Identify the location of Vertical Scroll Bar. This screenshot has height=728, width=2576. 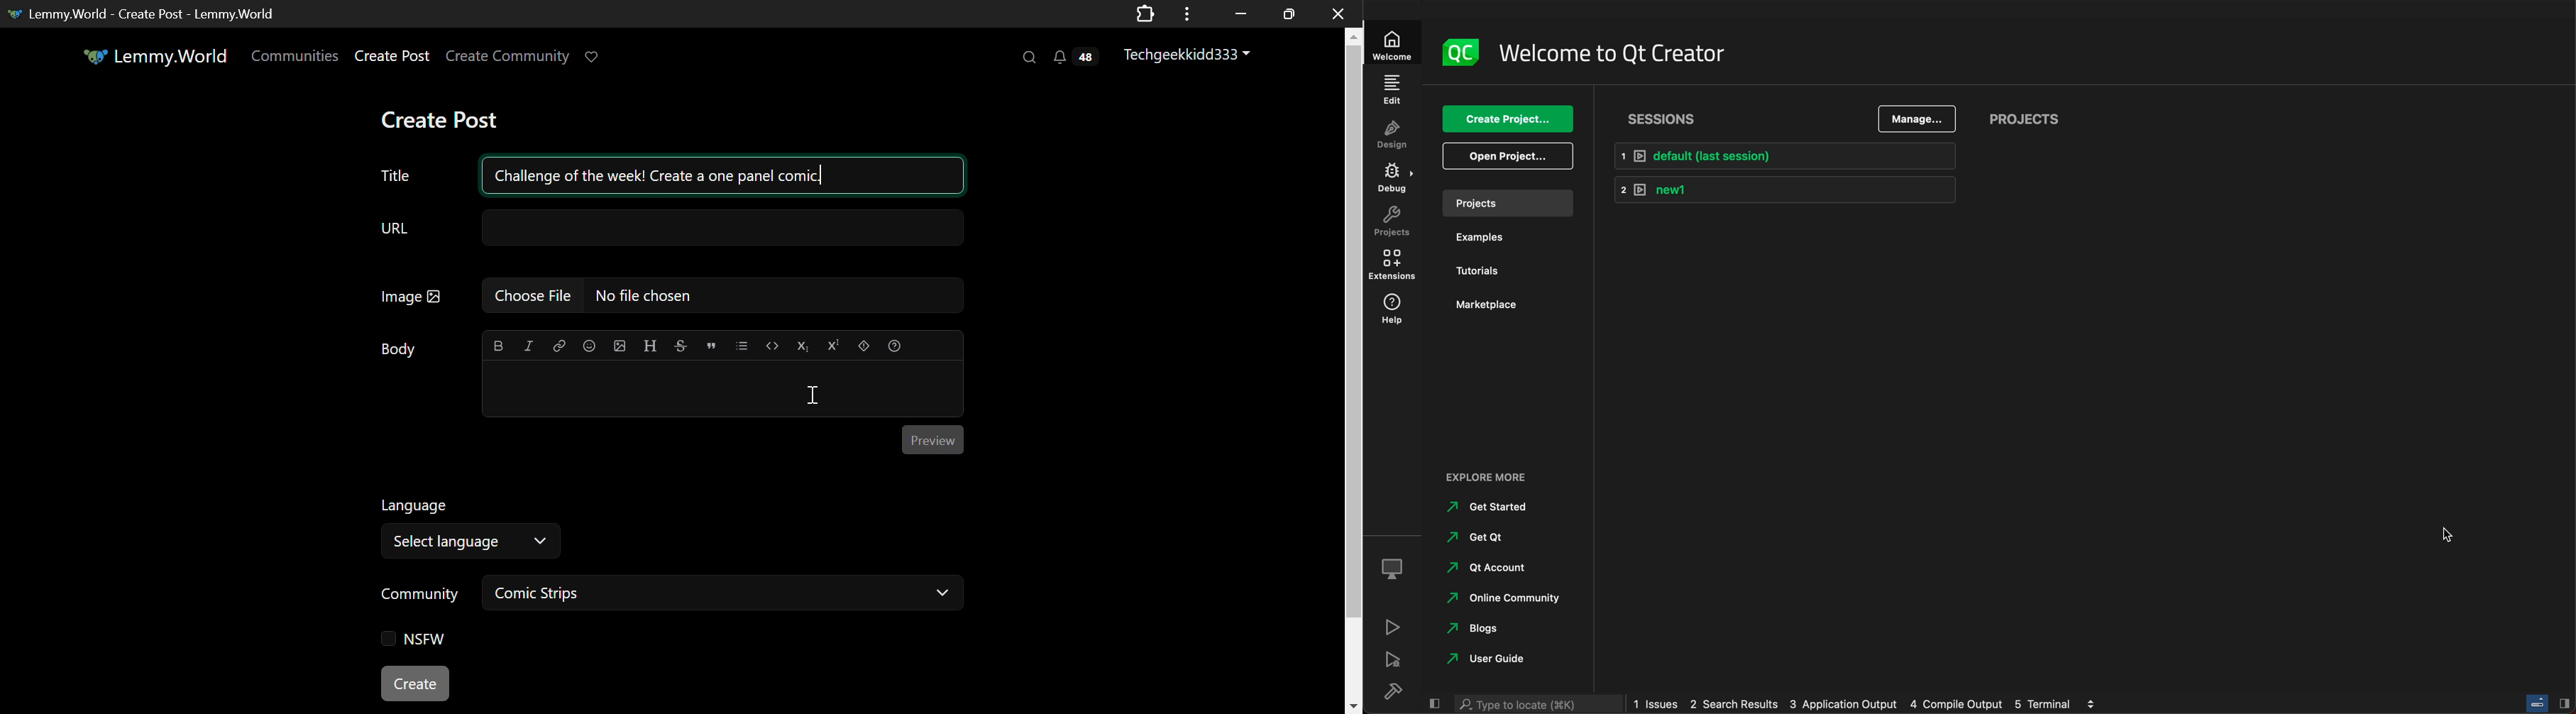
(1354, 377).